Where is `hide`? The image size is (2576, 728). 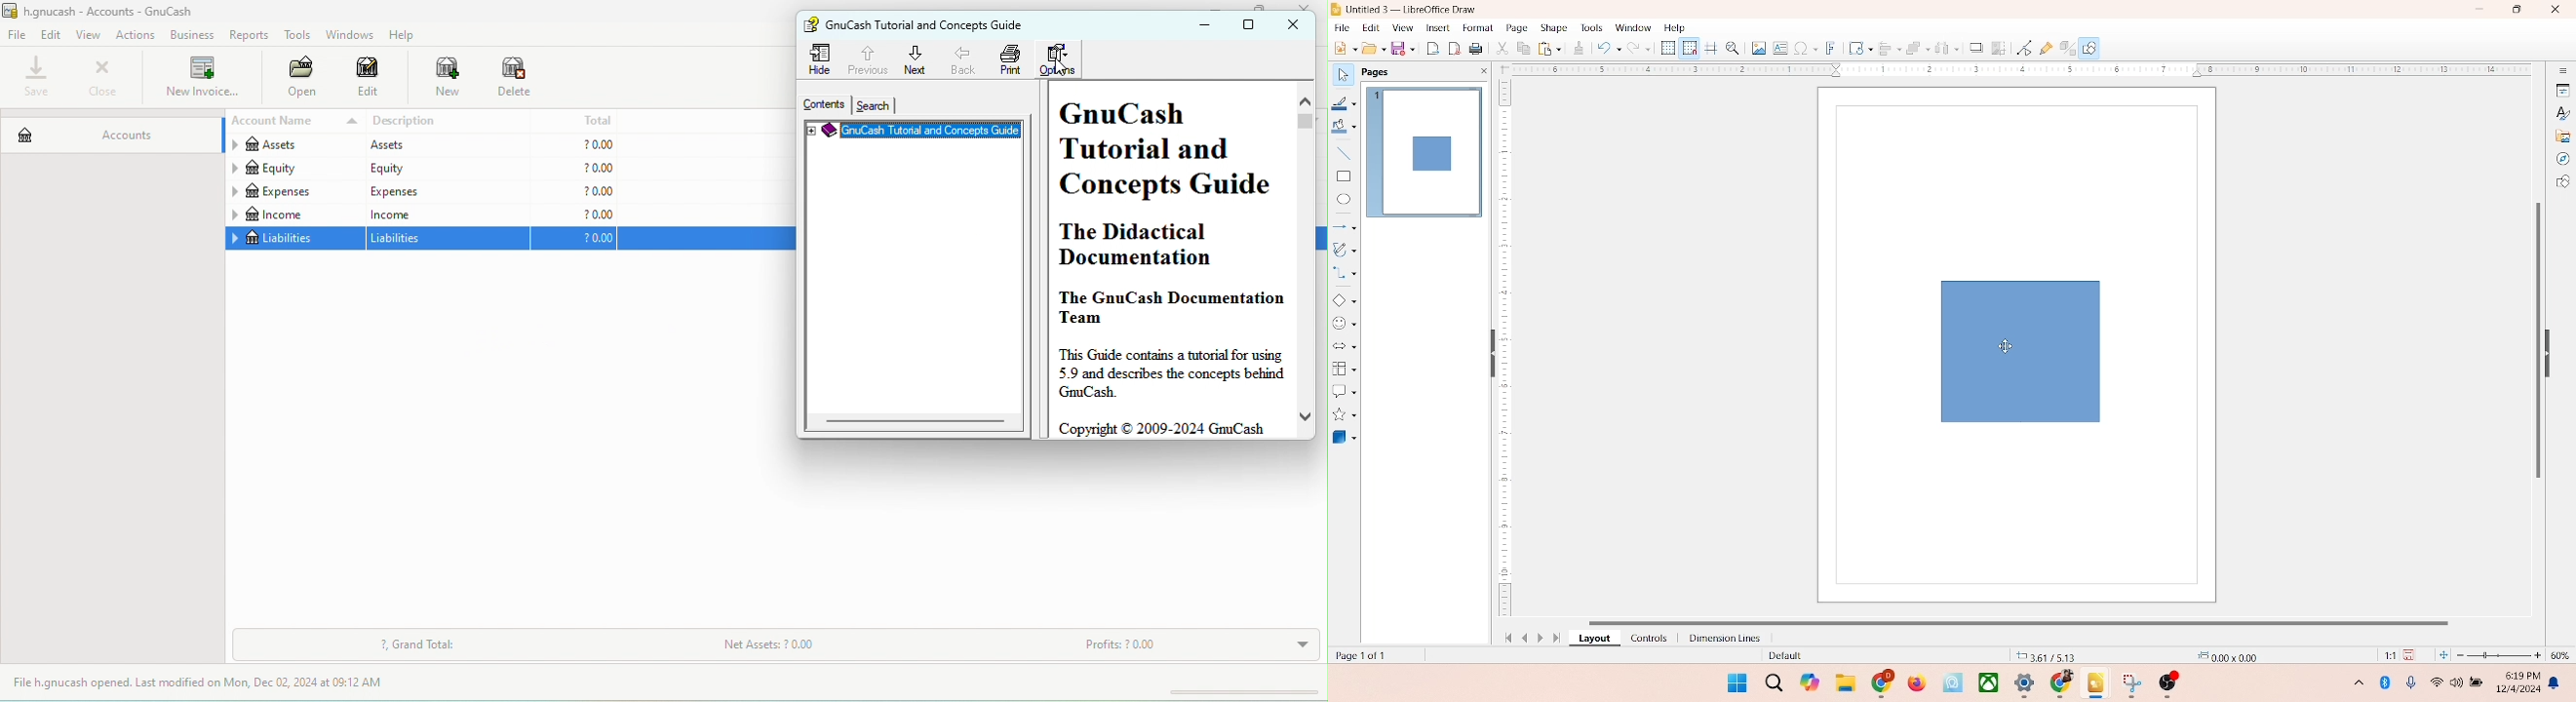
hide is located at coordinates (2553, 350).